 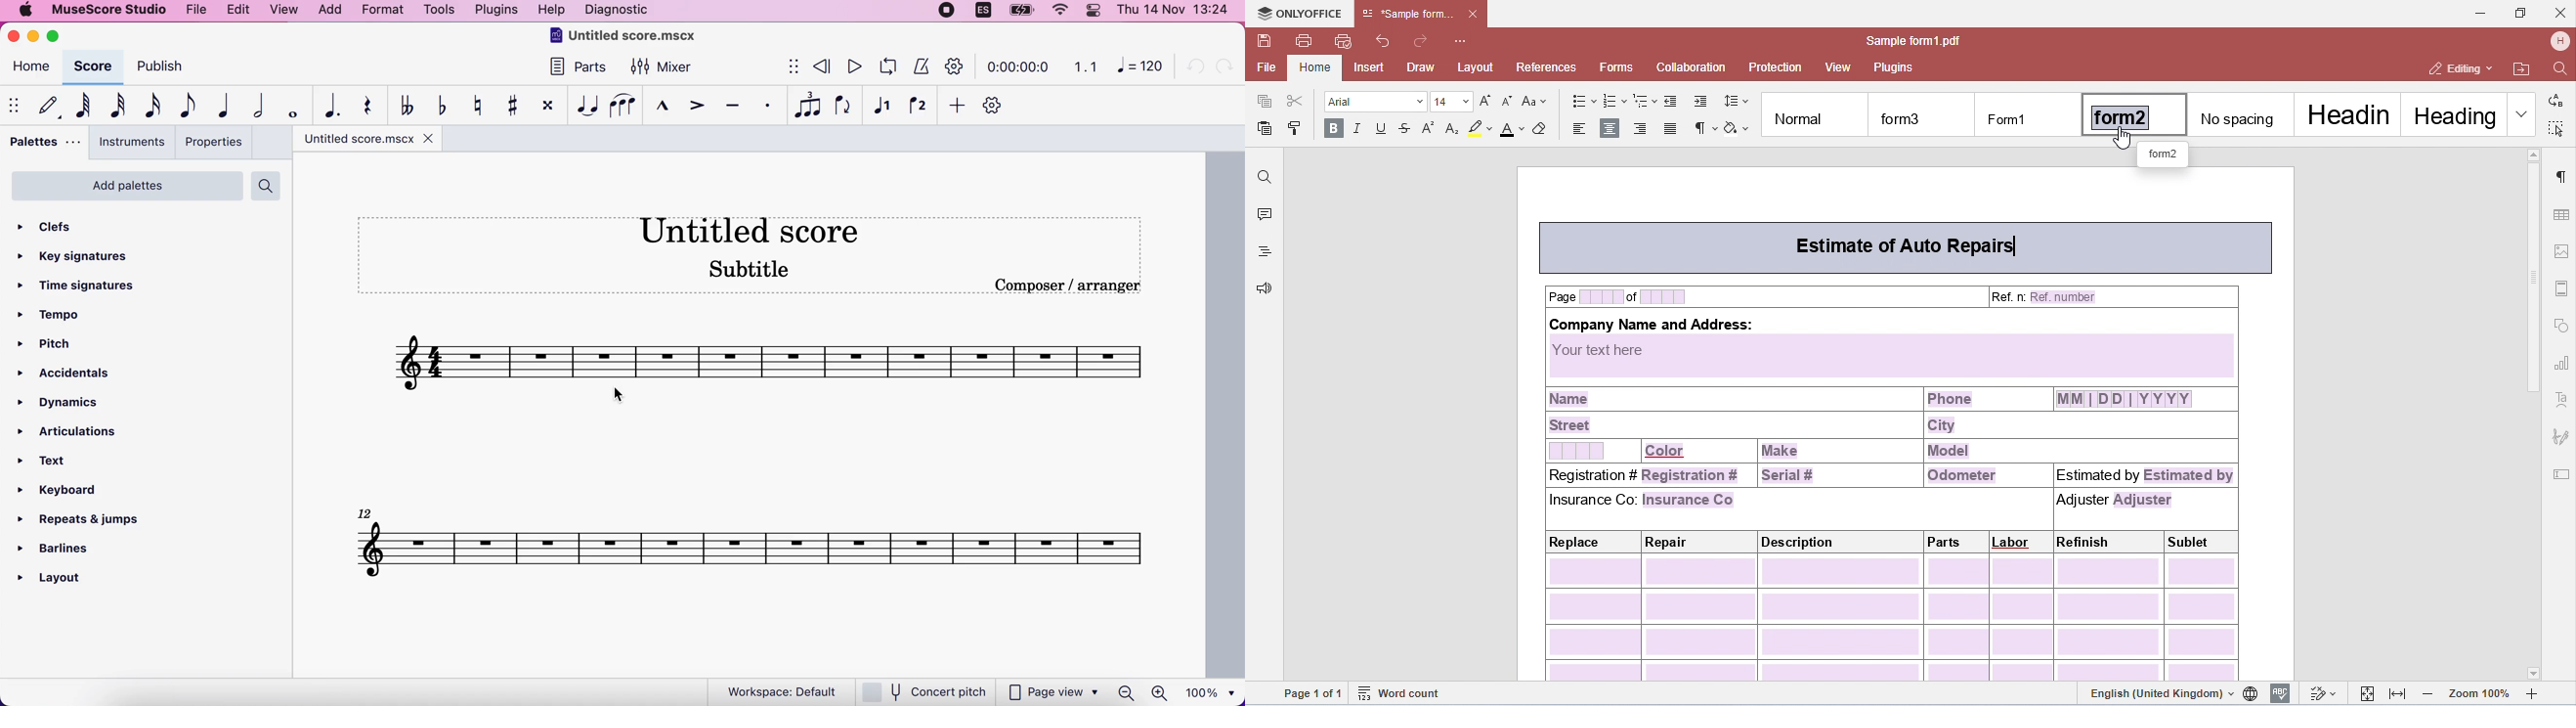 What do you see at coordinates (53, 581) in the screenshot?
I see `layout` at bounding box center [53, 581].